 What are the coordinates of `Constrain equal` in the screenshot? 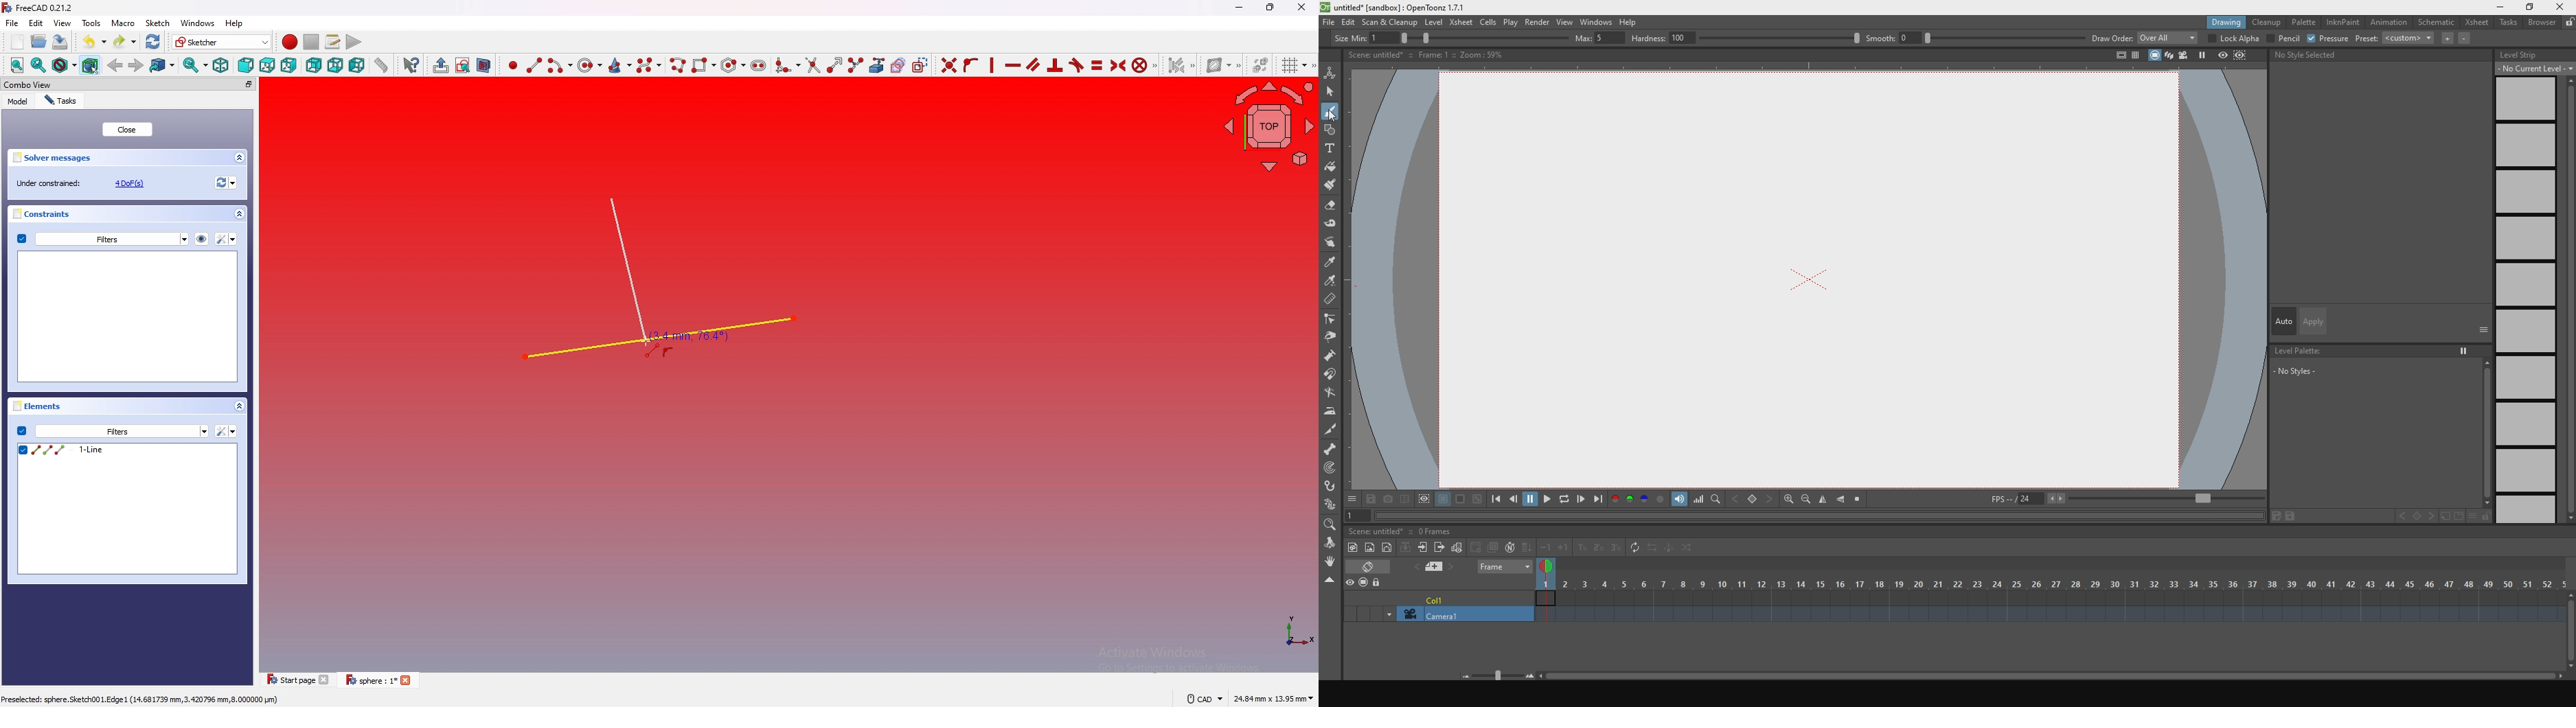 It's located at (1097, 65).